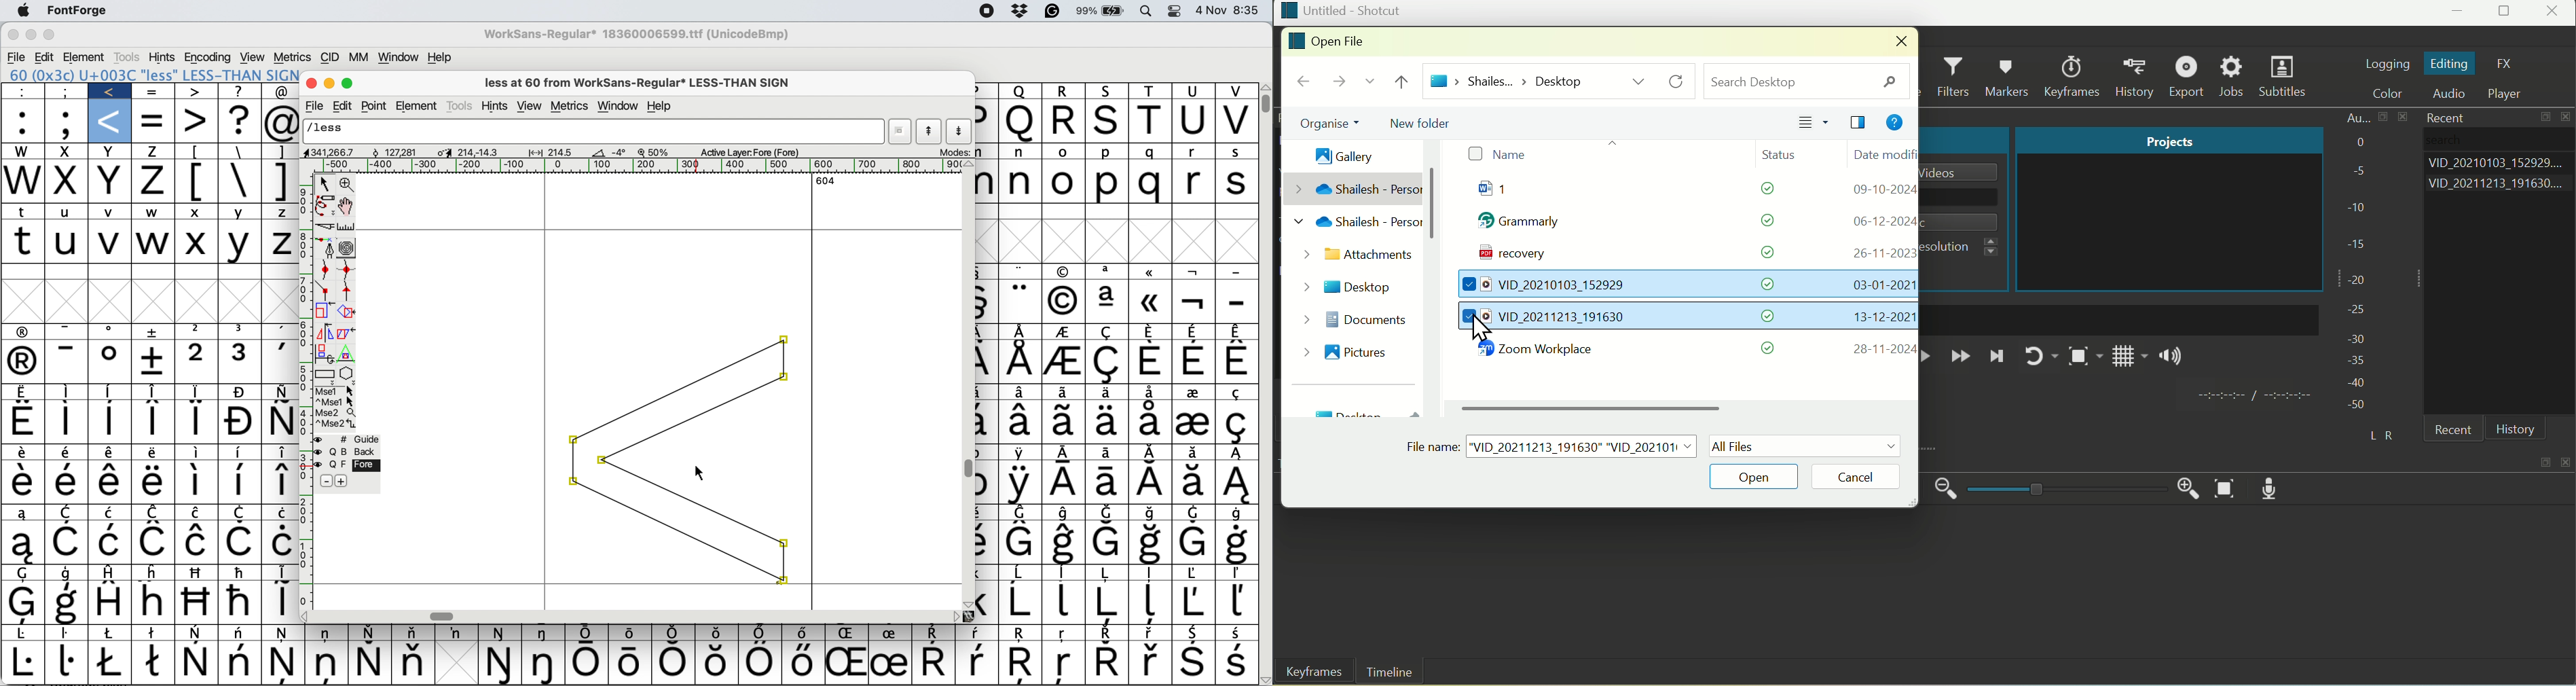 The height and width of the screenshot is (700, 2576). I want to click on Symbol, so click(1236, 602).